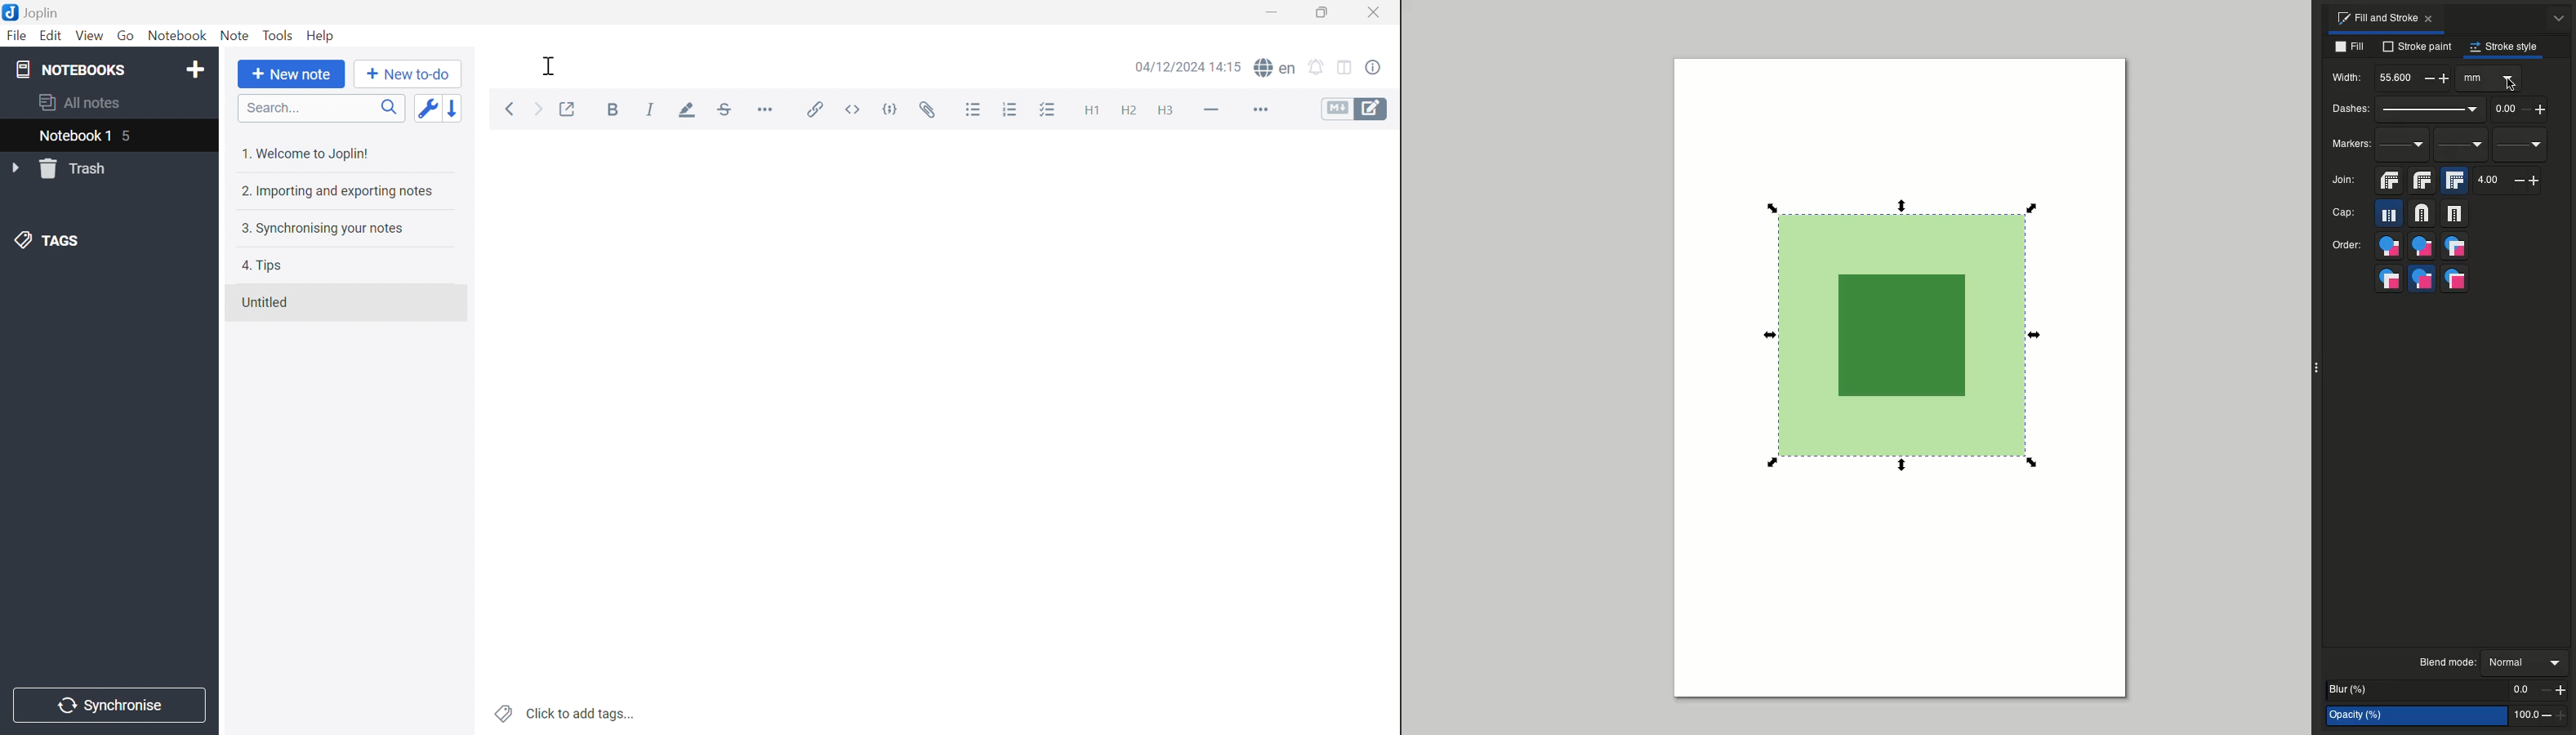  I want to click on Heading 1, so click(1090, 112).